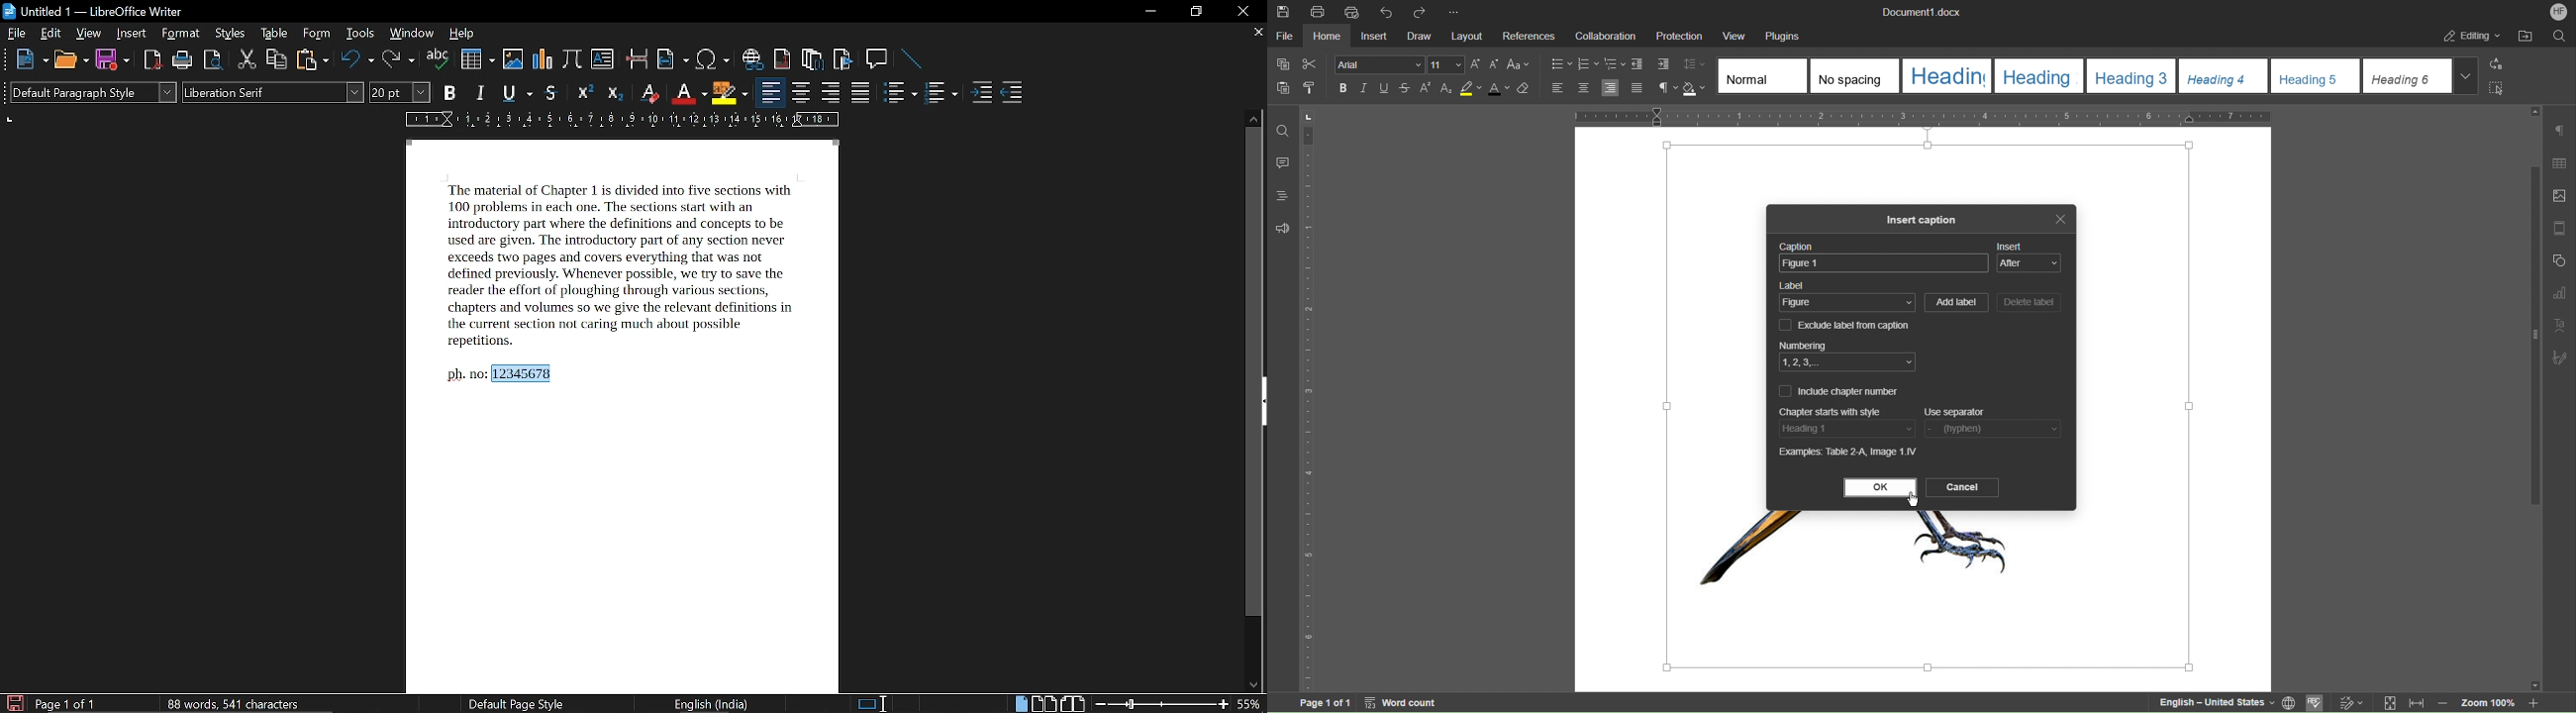  What do you see at coordinates (1494, 64) in the screenshot?
I see `Decrease Font Size` at bounding box center [1494, 64].